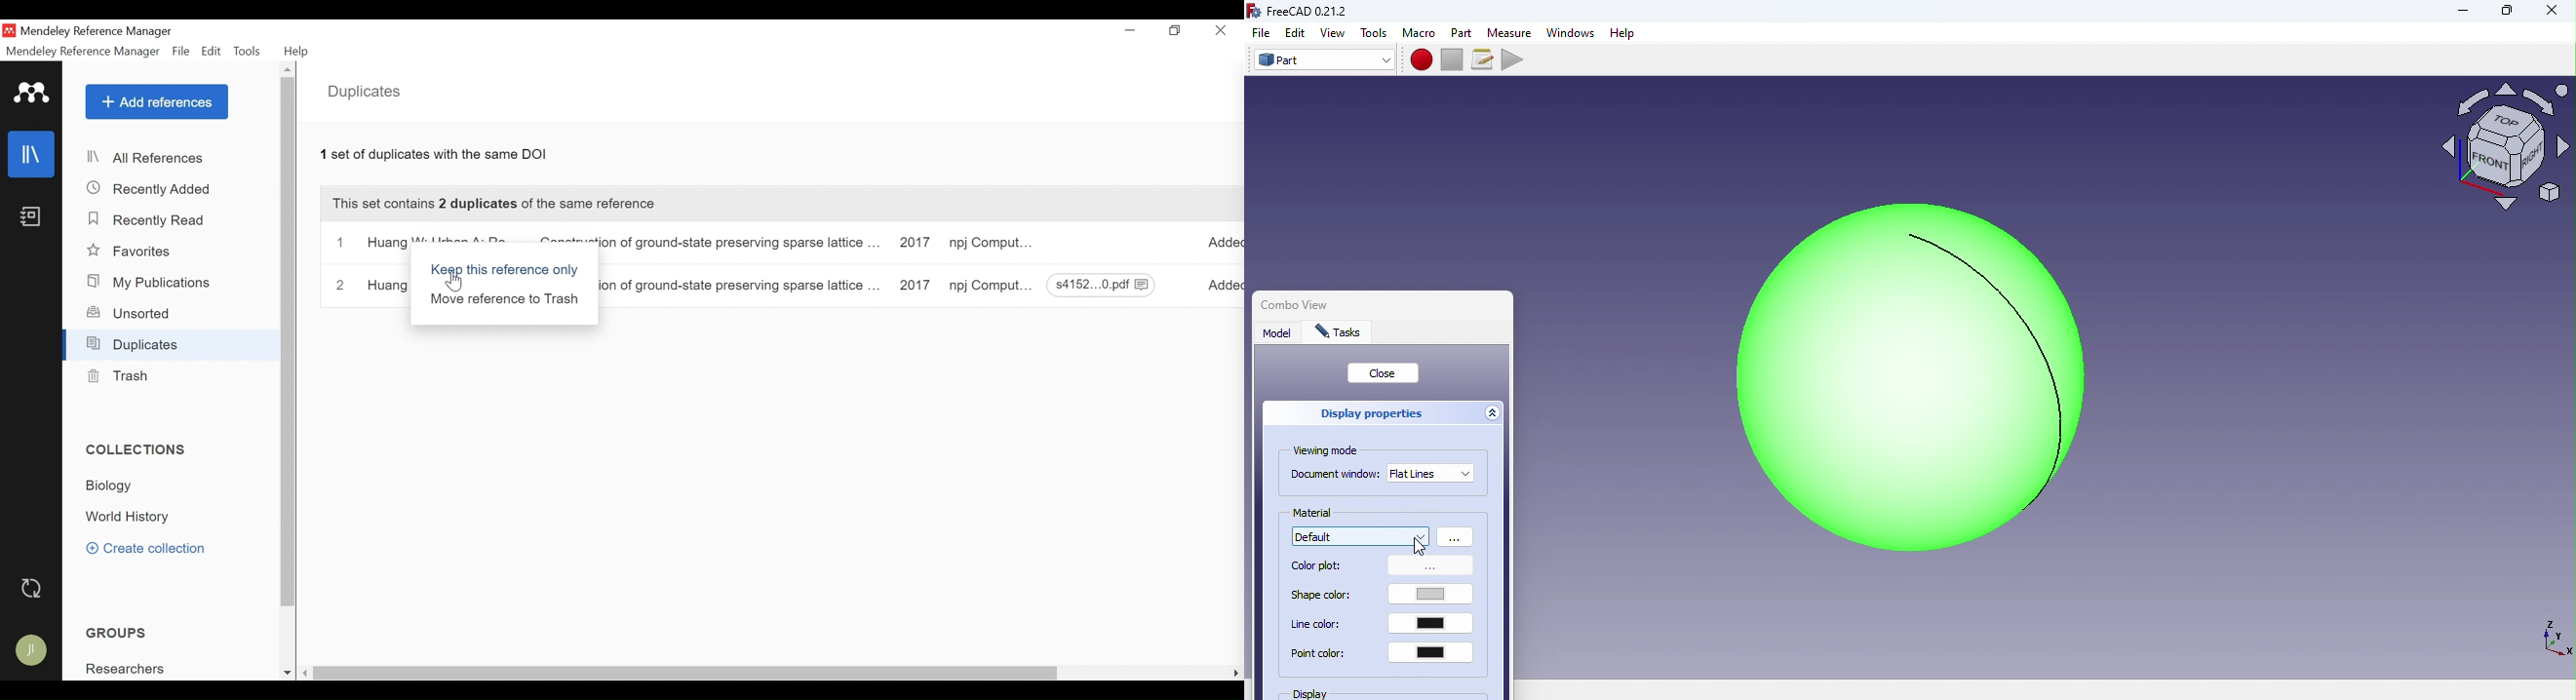  Describe the element at coordinates (1343, 333) in the screenshot. I see `Tasks` at that location.